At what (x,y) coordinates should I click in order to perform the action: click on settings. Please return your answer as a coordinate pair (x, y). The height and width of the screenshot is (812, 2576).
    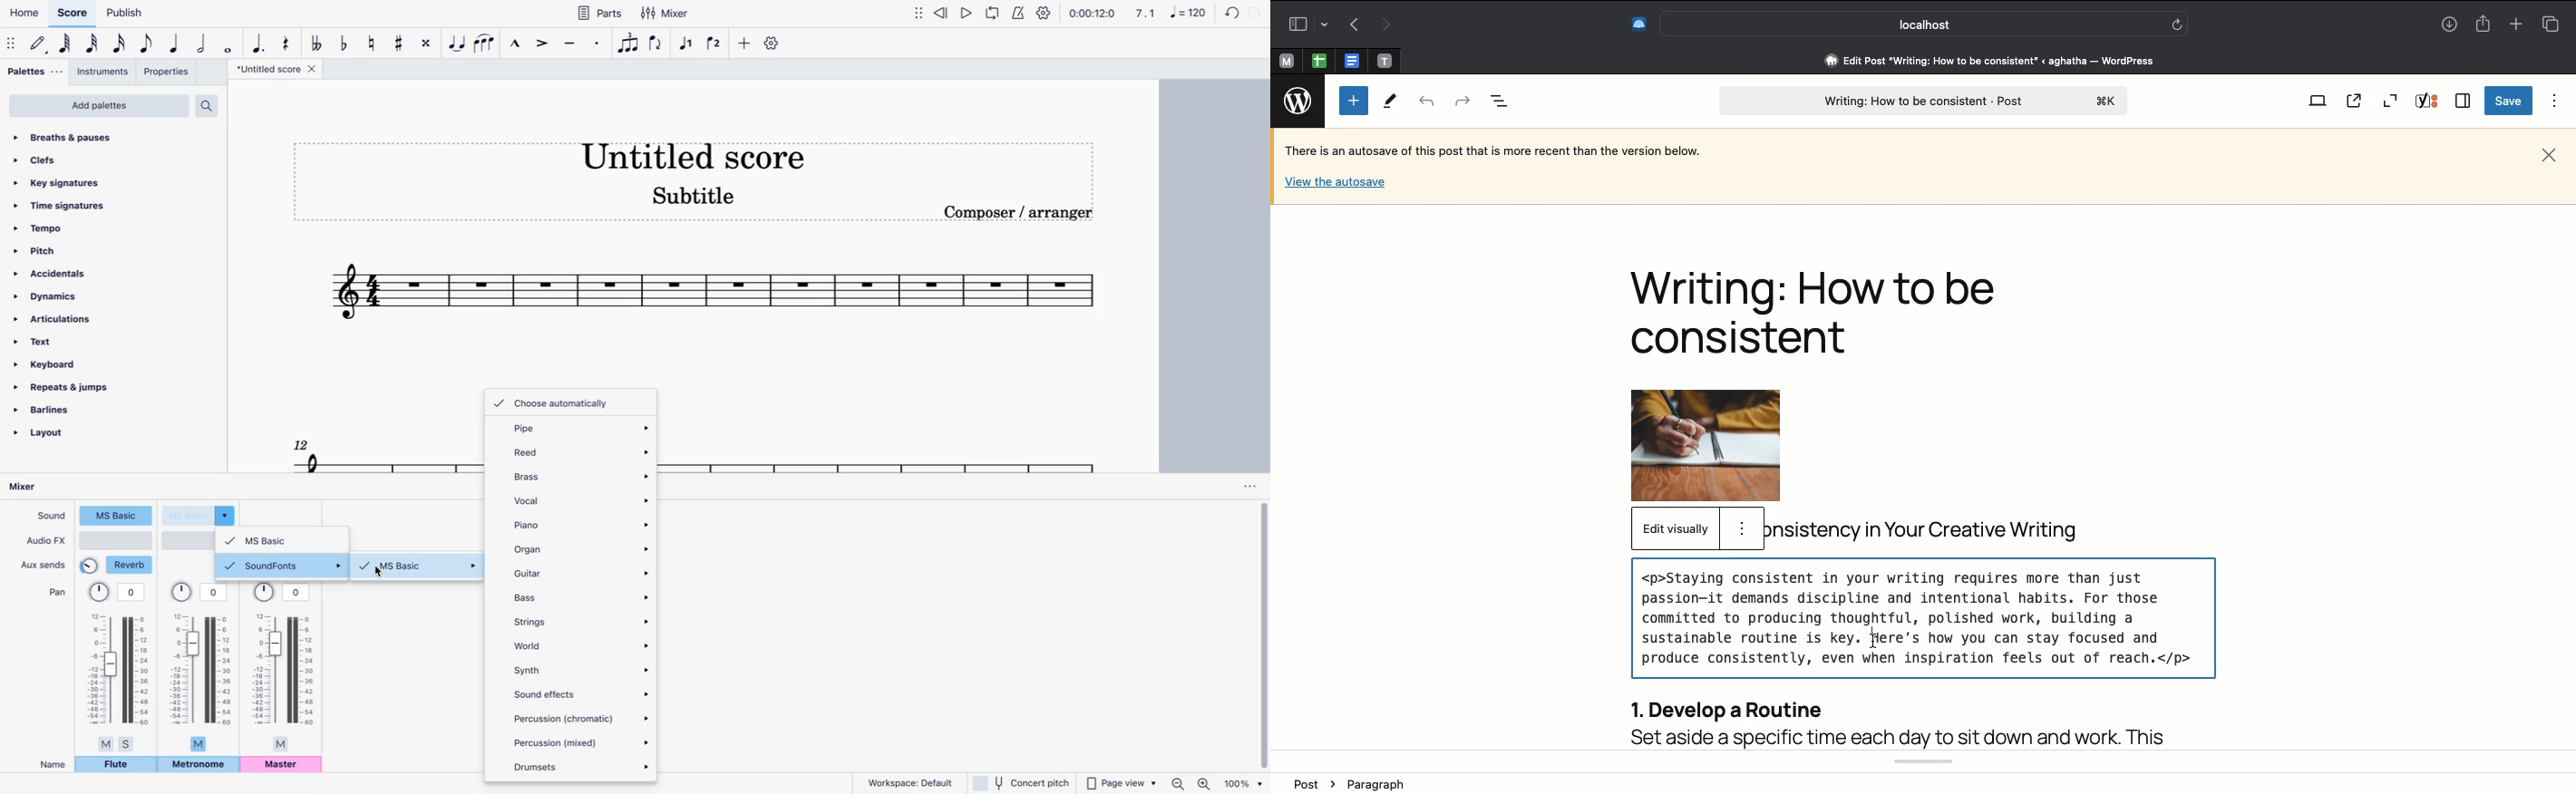
    Looking at the image, I should click on (773, 44).